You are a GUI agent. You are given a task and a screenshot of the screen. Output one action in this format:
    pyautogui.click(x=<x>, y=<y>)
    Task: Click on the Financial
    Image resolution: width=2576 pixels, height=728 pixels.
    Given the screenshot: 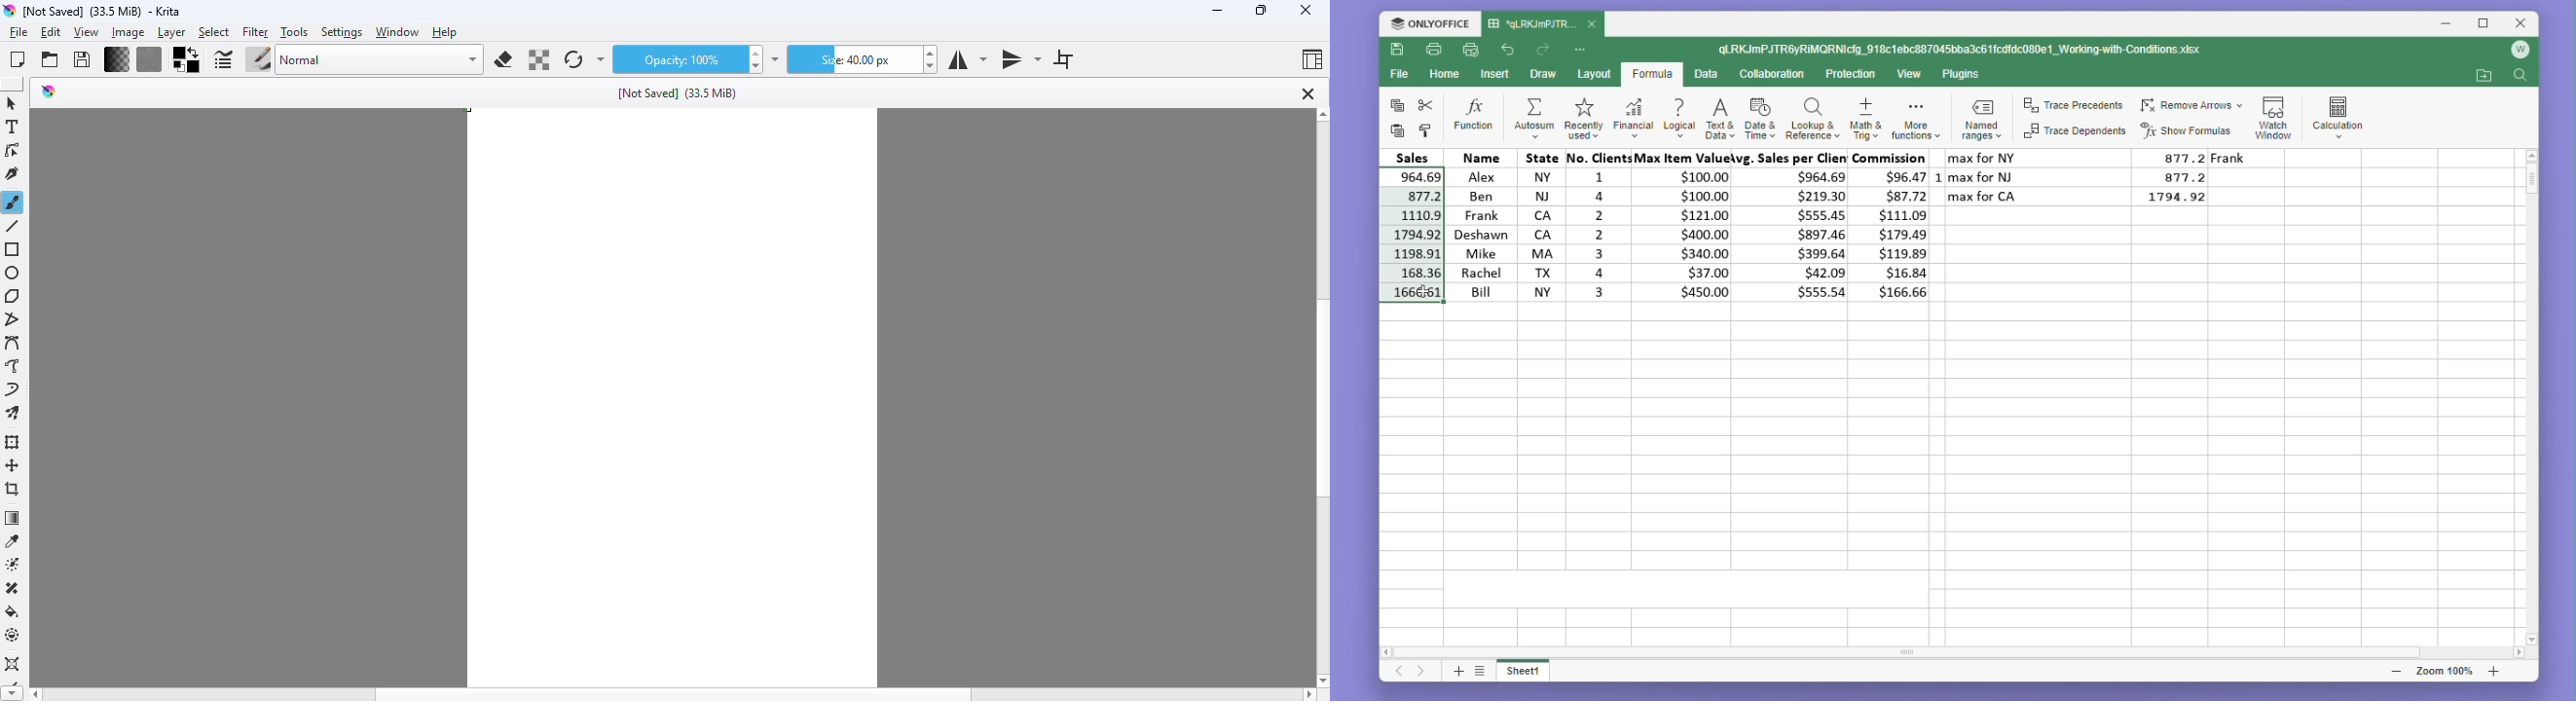 What is the action you would take?
    pyautogui.click(x=1634, y=117)
    